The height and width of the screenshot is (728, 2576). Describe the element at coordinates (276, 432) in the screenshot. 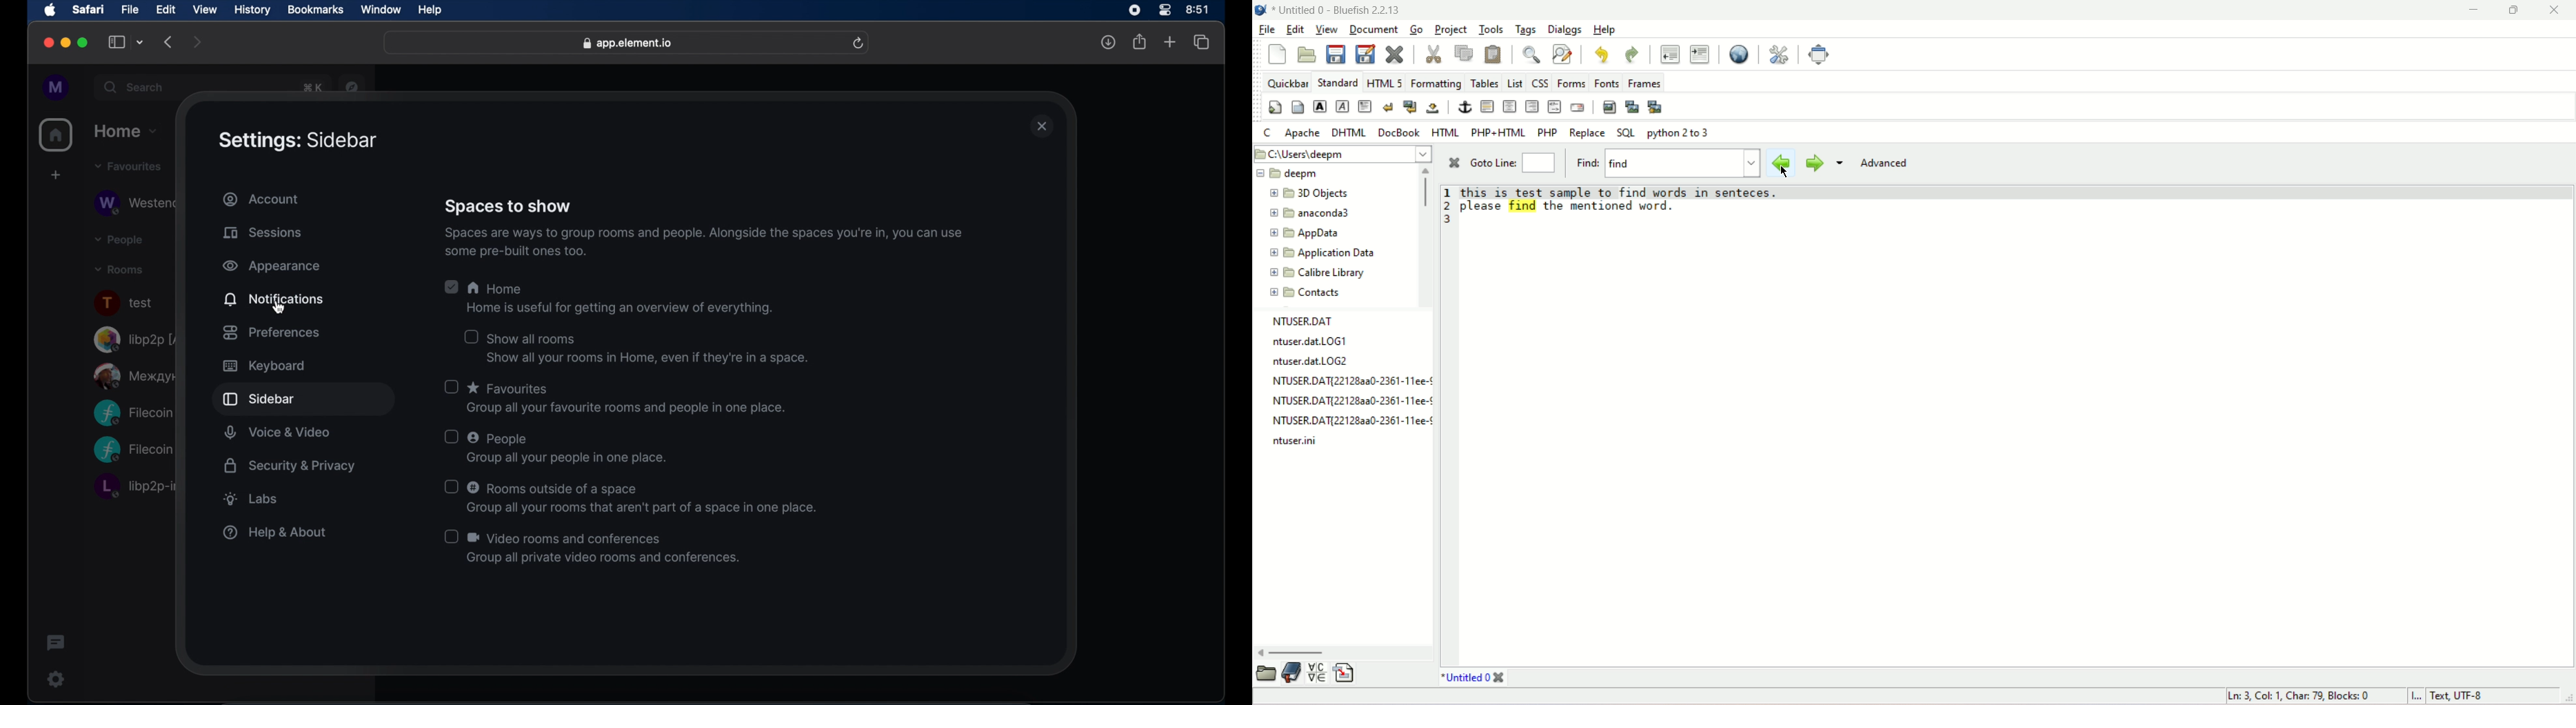

I see `voice and video` at that location.